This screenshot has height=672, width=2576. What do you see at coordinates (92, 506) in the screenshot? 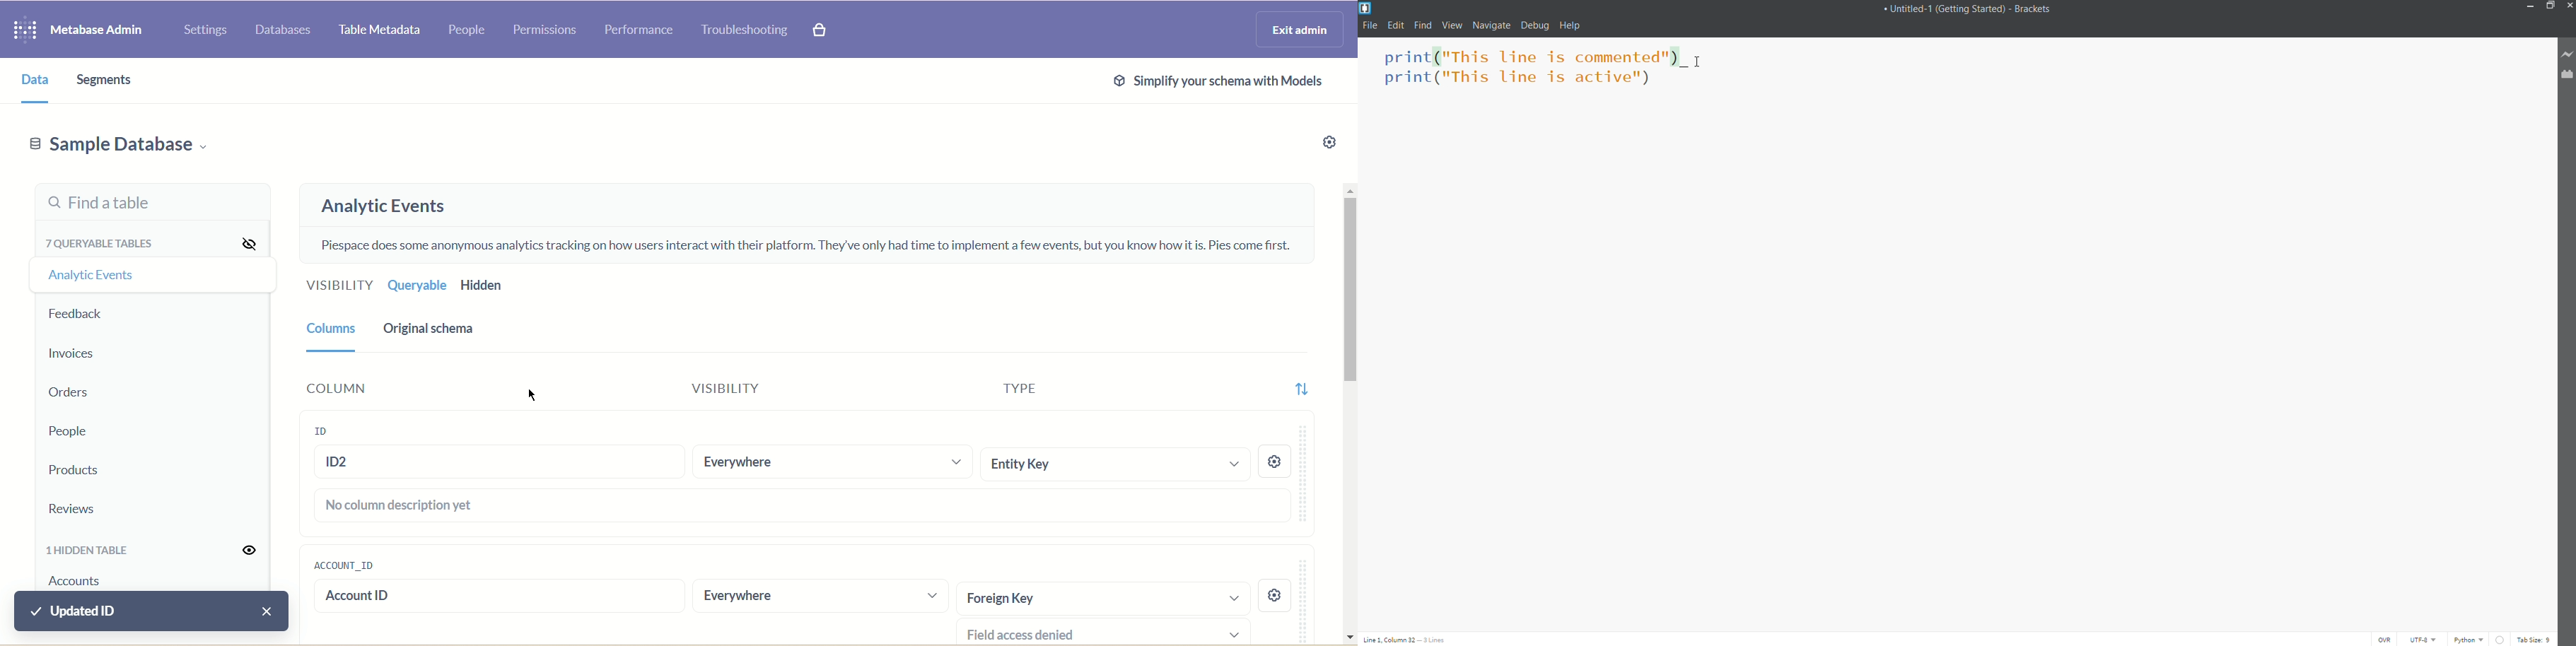
I see `Reviews` at bounding box center [92, 506].